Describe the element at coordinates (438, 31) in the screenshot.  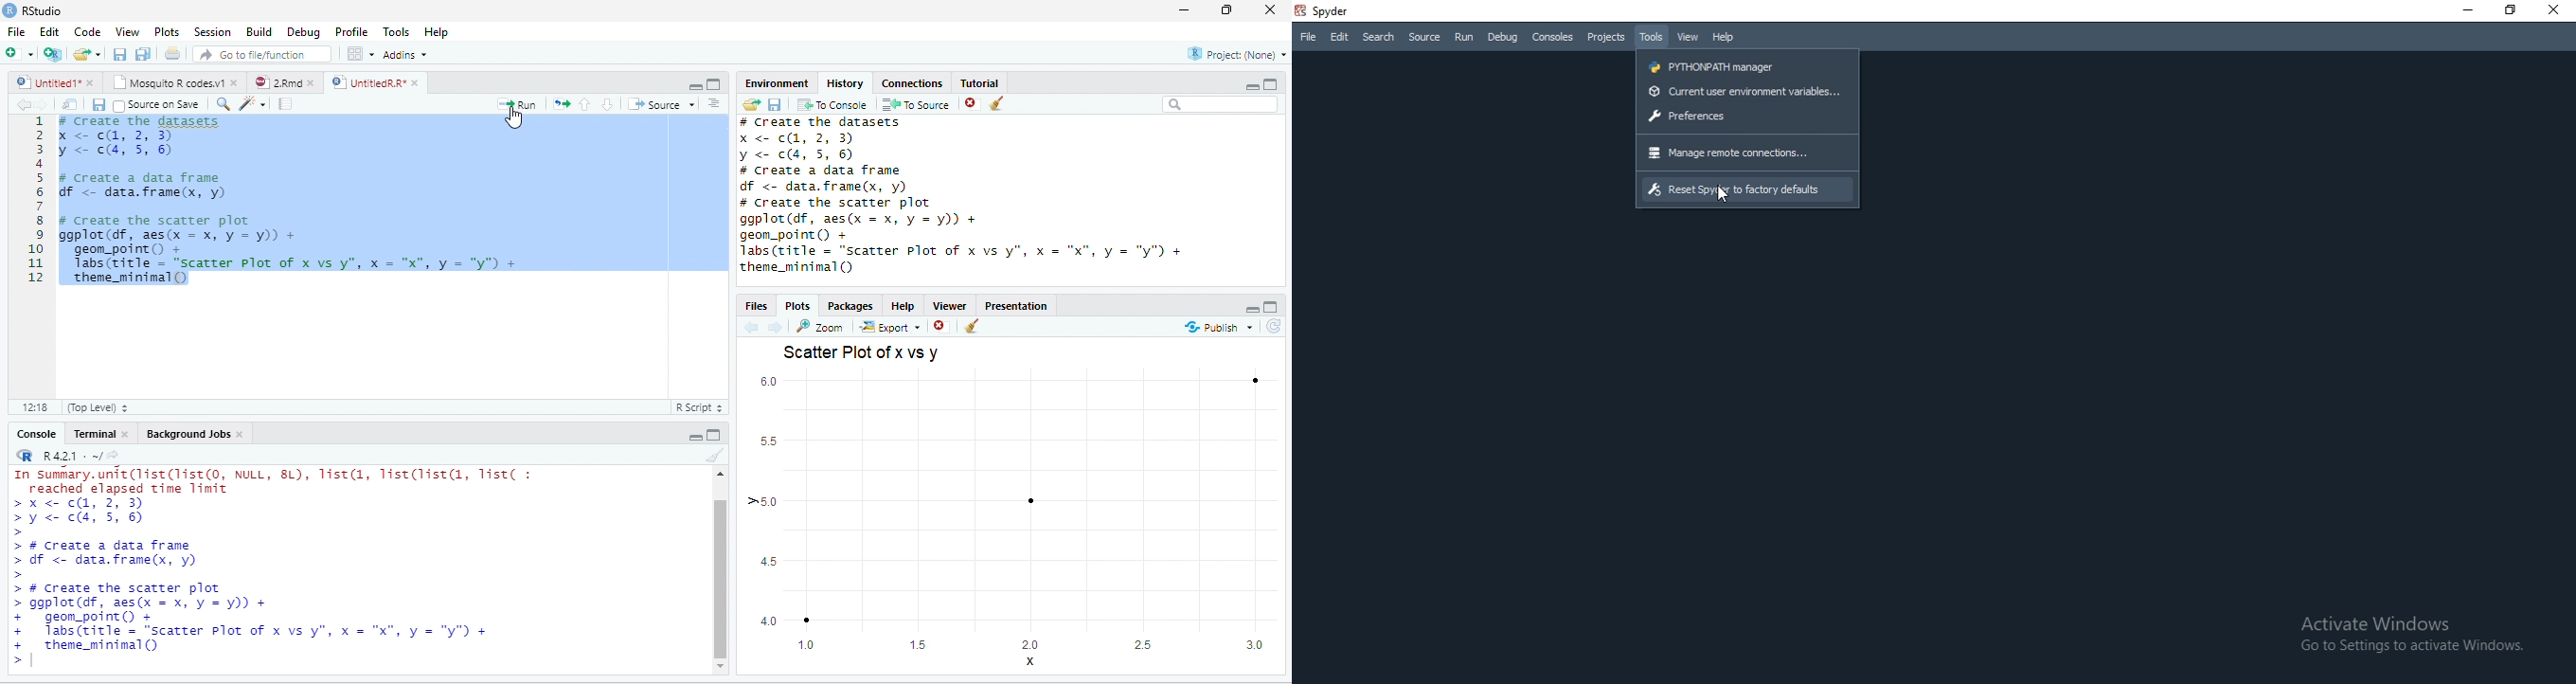
I see `Help` at that location.